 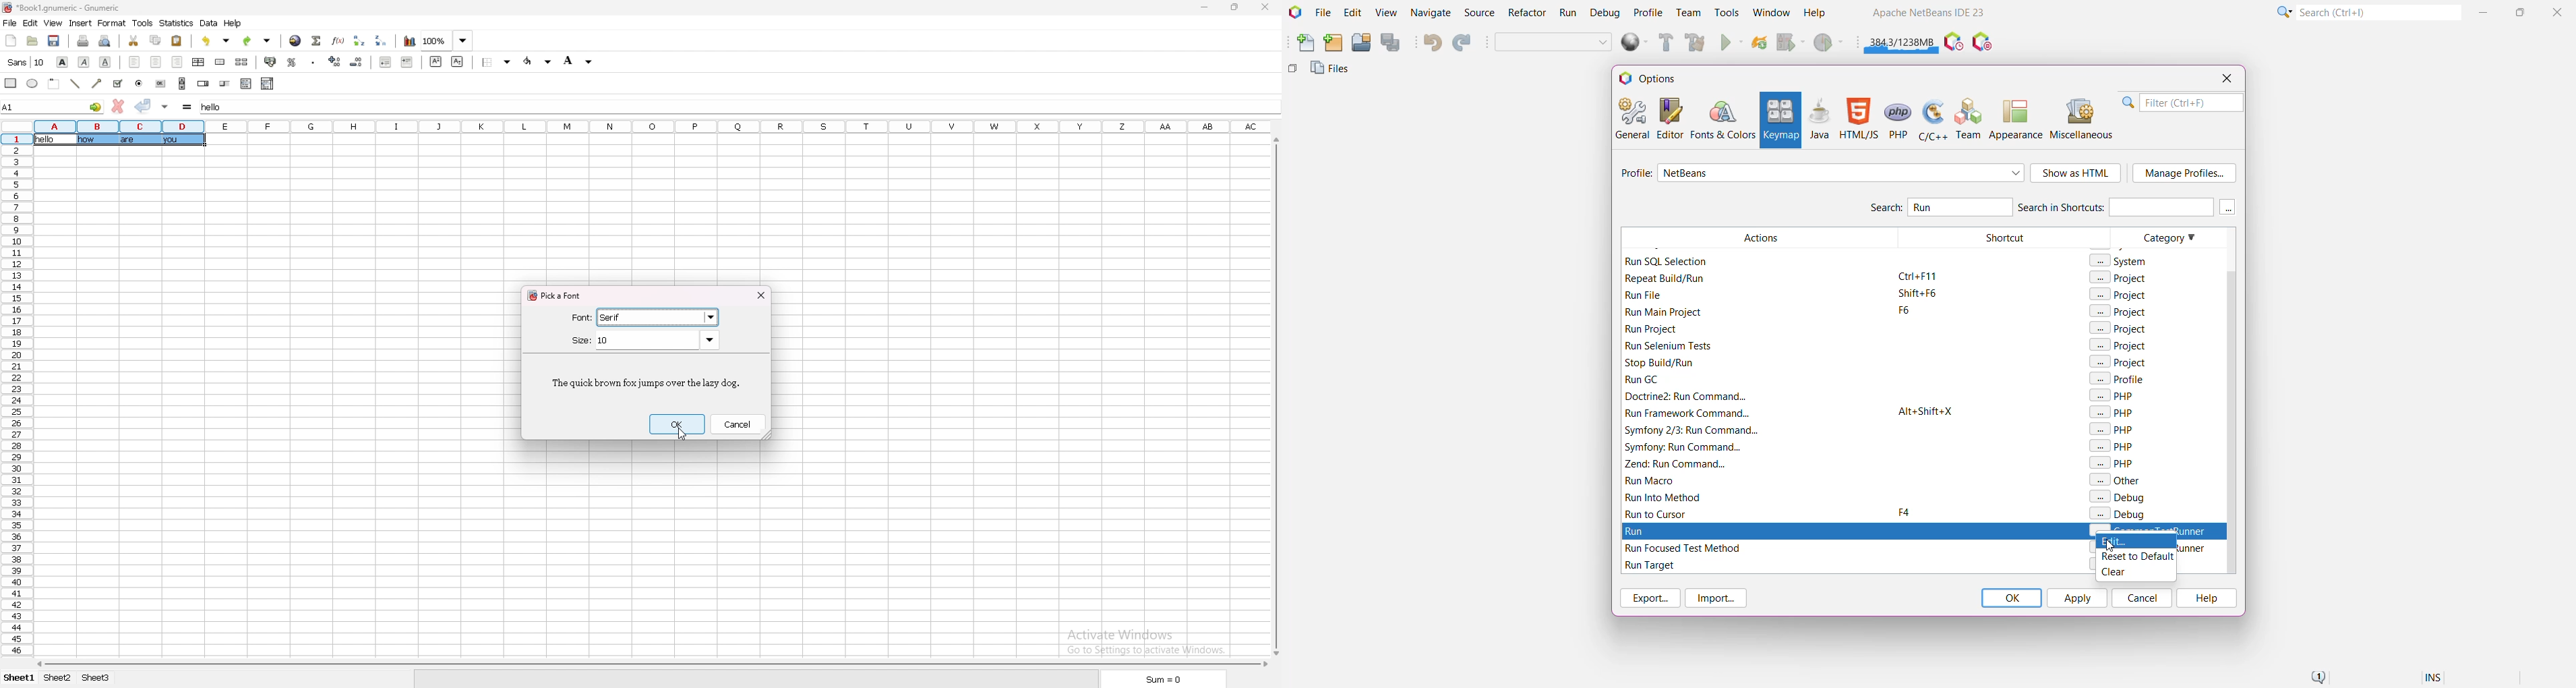 What do you see at coordinates (117, 83) in the screenshot?
I see `tickbox` at bounding box center [117, 83].